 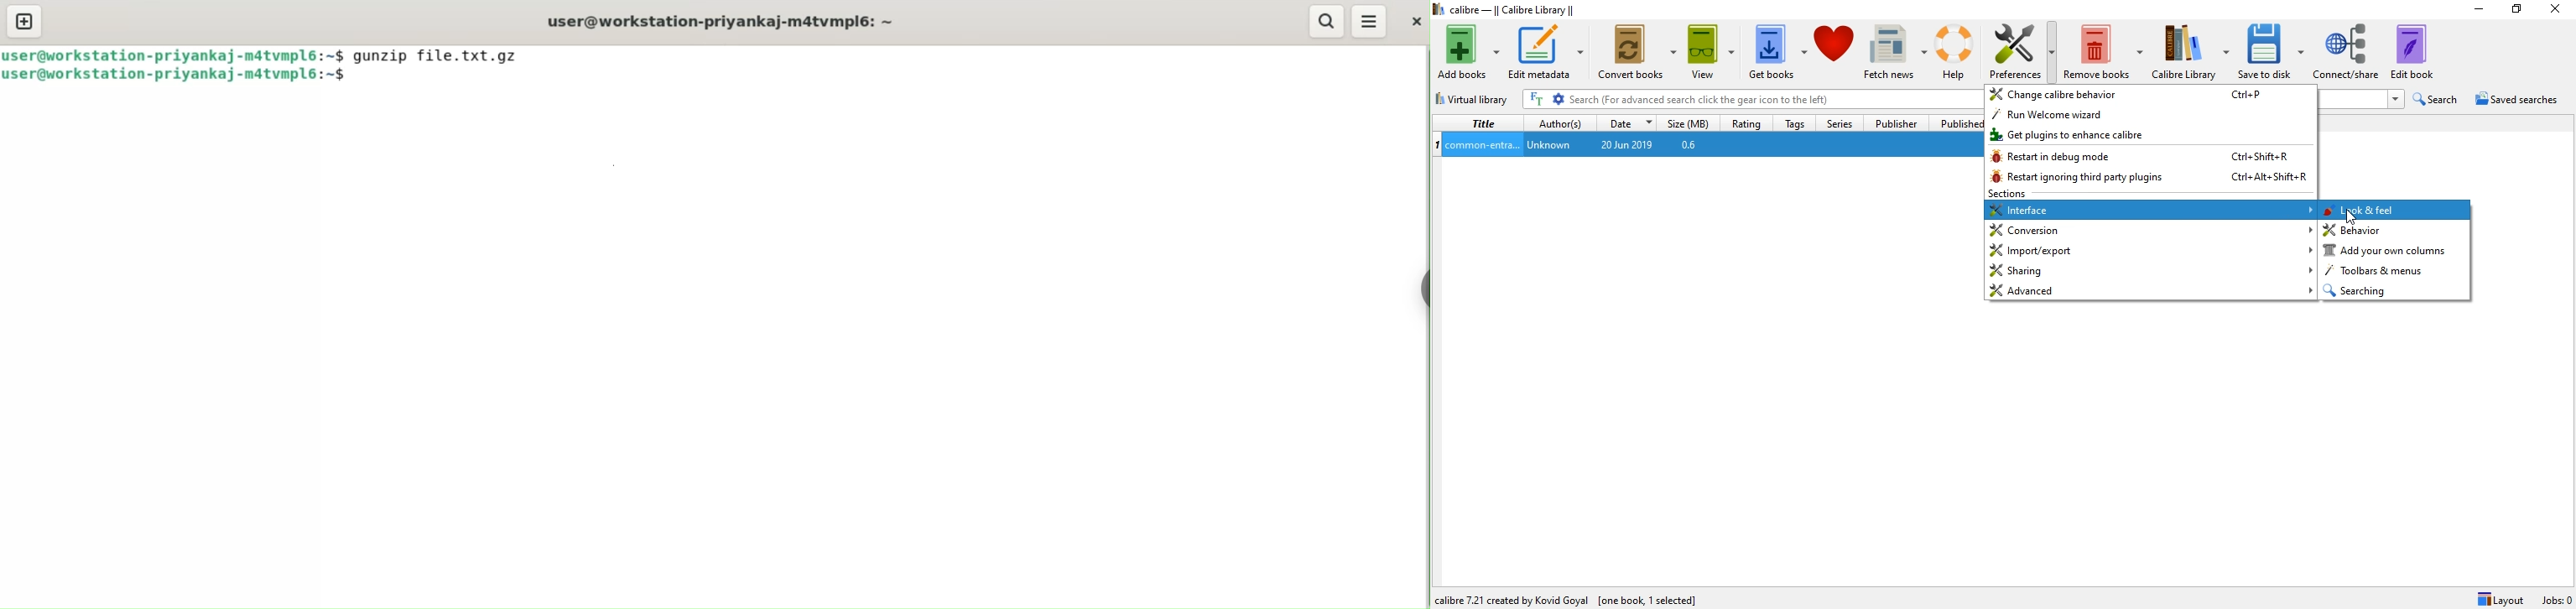 I want to click on Layout, so click(x=2501, y=599).